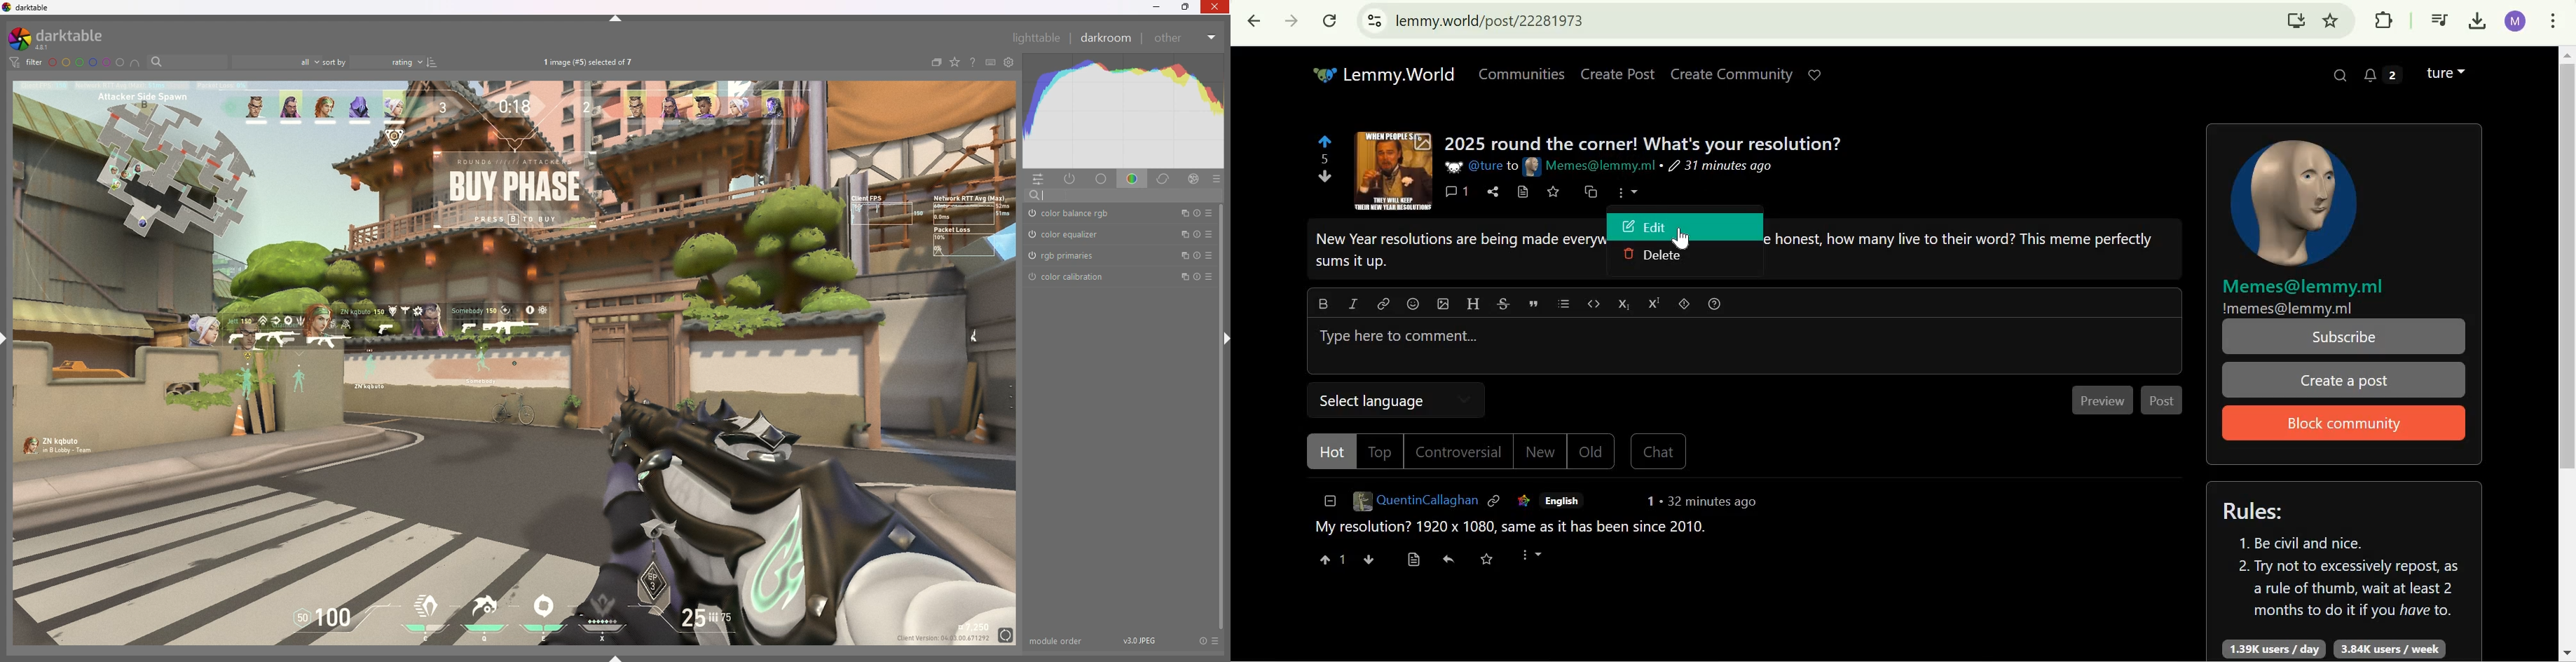 The image size is (2576, 672). Describe the element at coordinates (1076, 214) in the screenshot. I see `color balance rgb` at that location.